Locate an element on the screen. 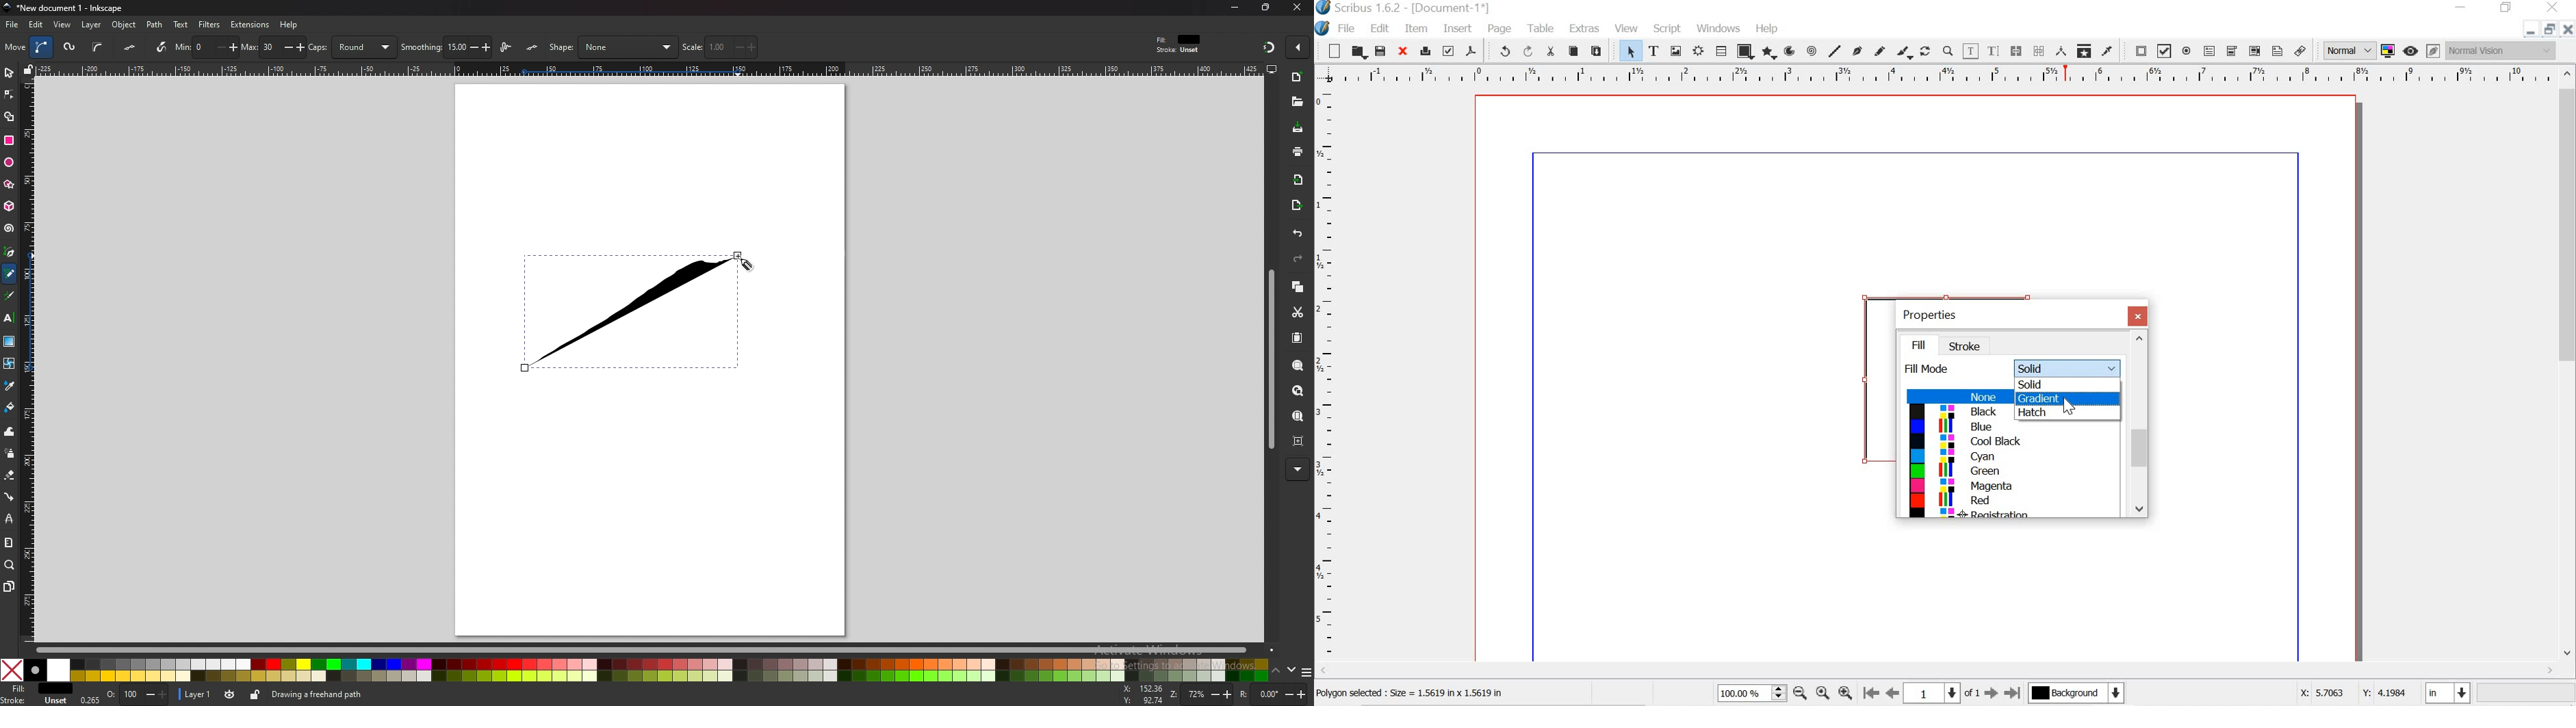 The height and width of the screenshot is (728, 2576). pdf push button is located at coordinates (2140, 50).